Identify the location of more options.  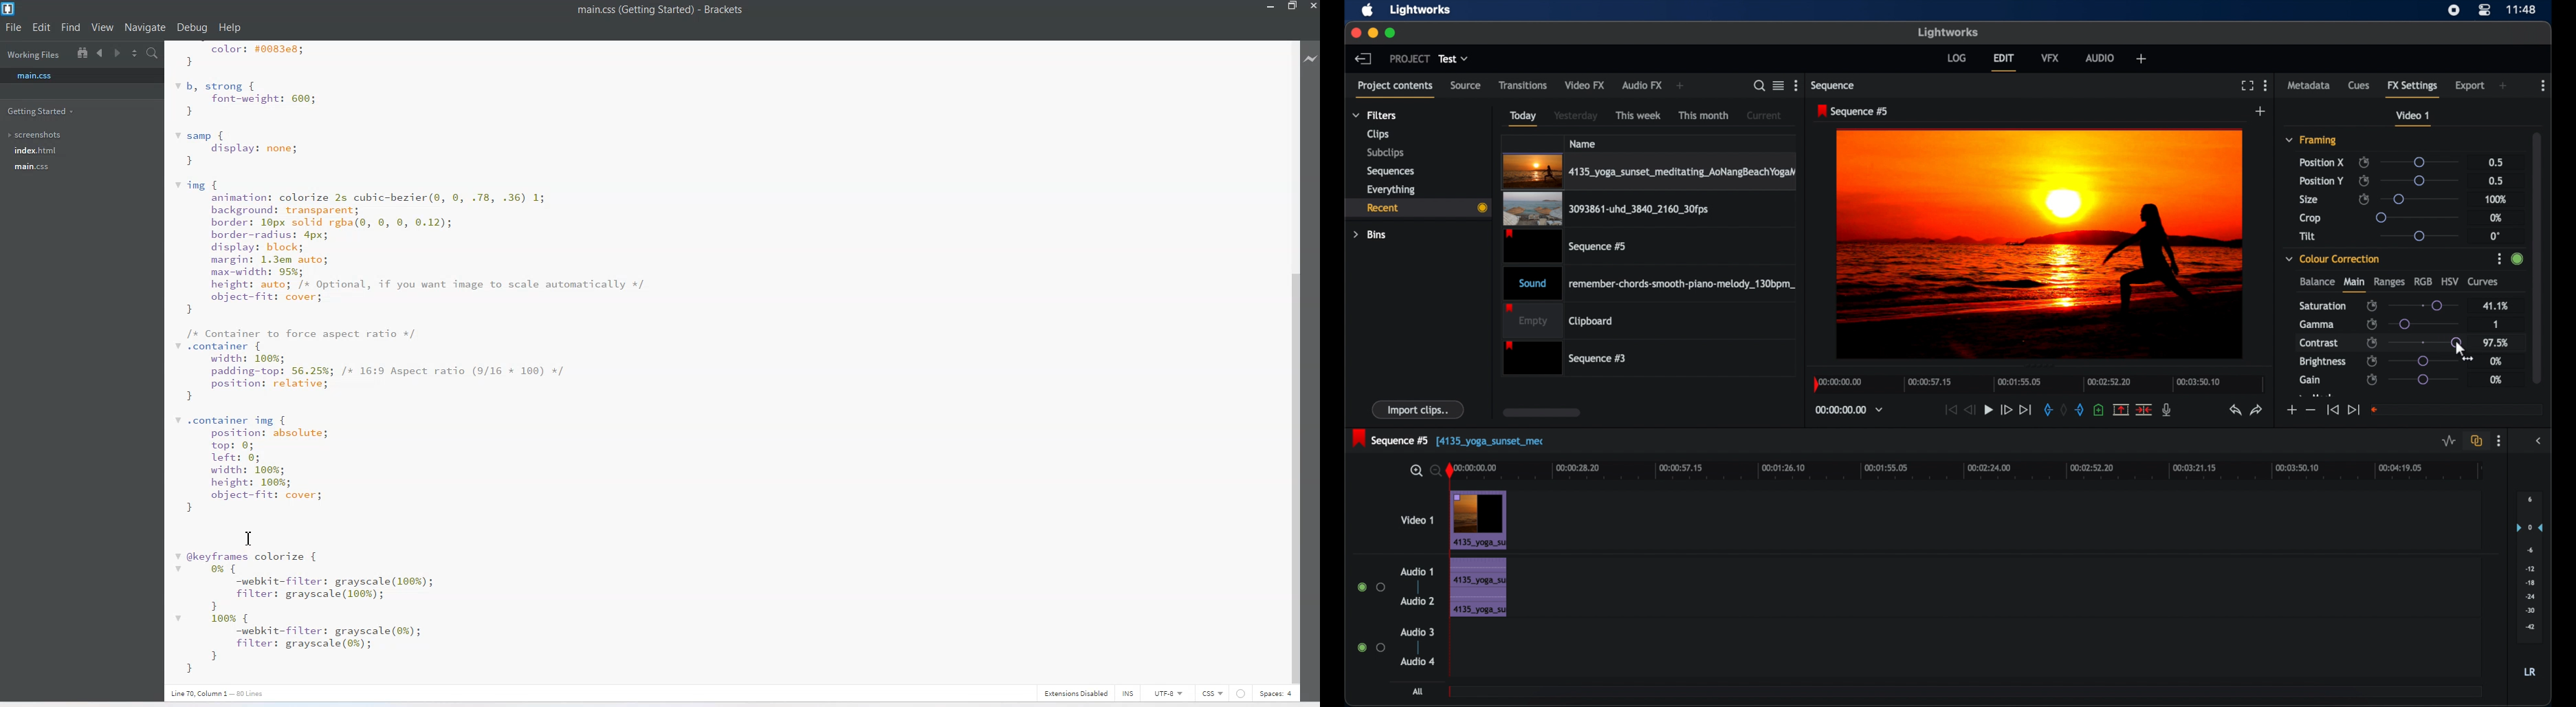
(2544, 86).